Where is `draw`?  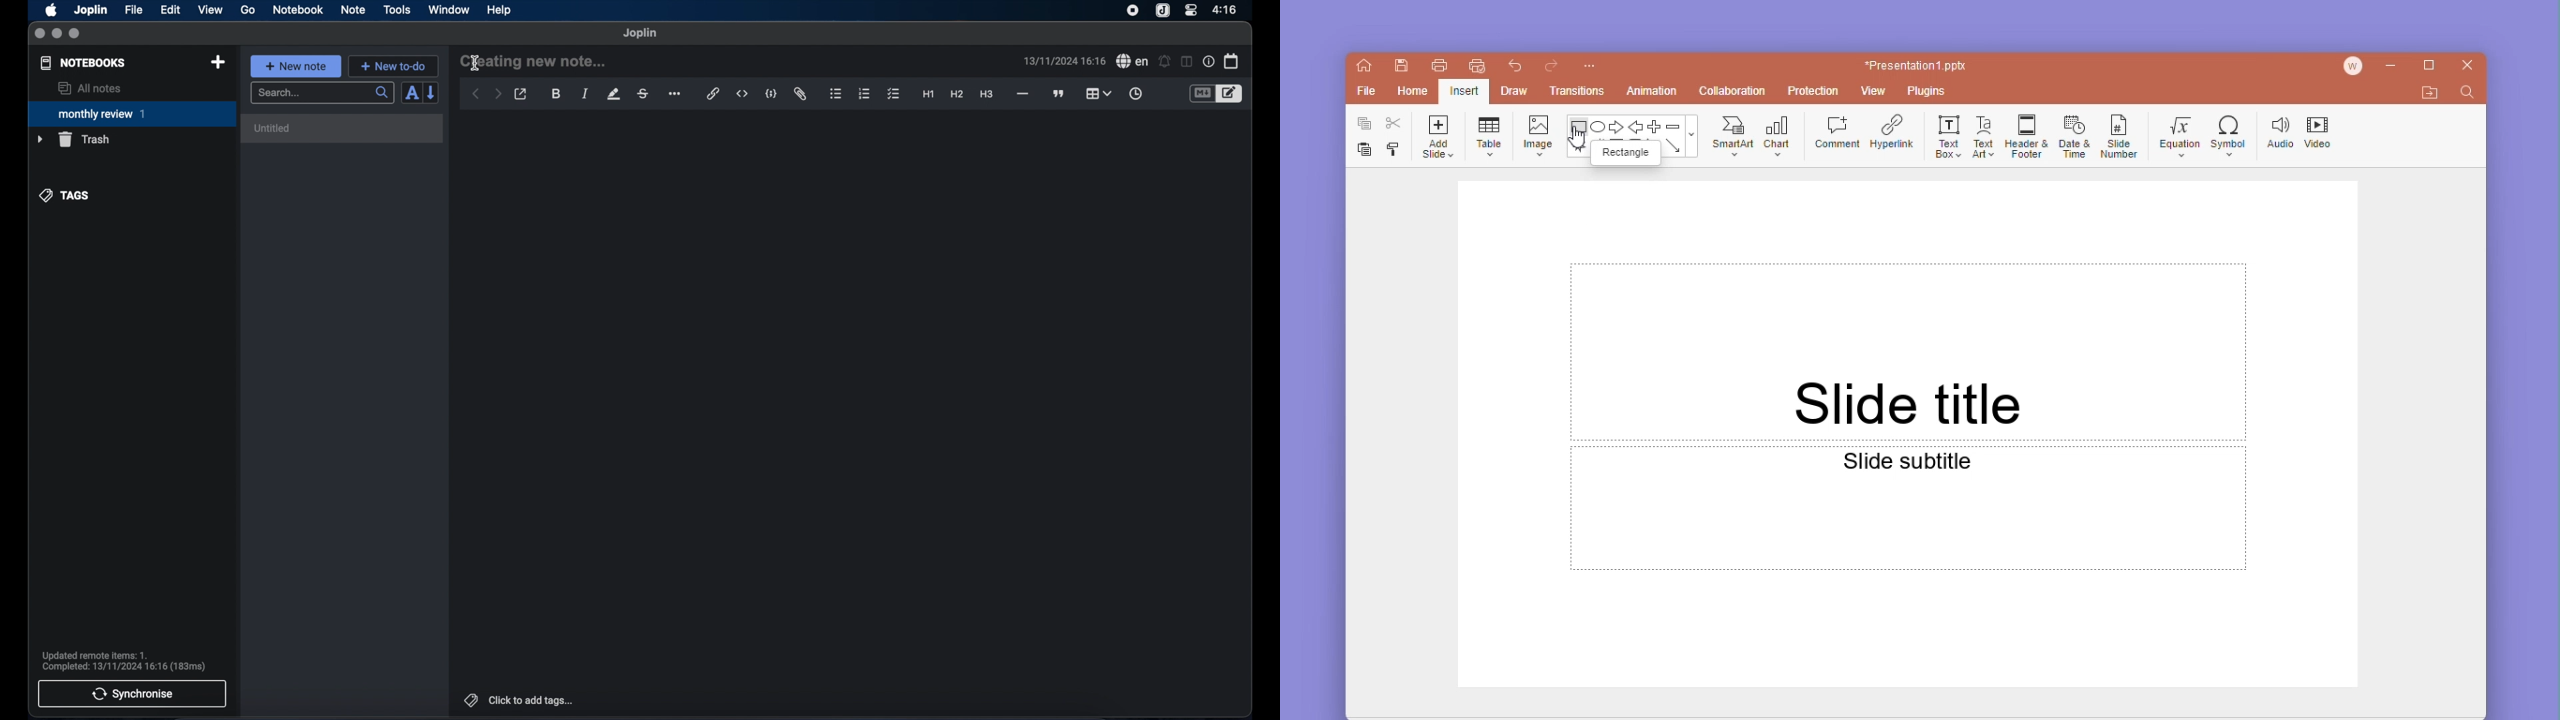 draw is located at coordinates (1515, 89).